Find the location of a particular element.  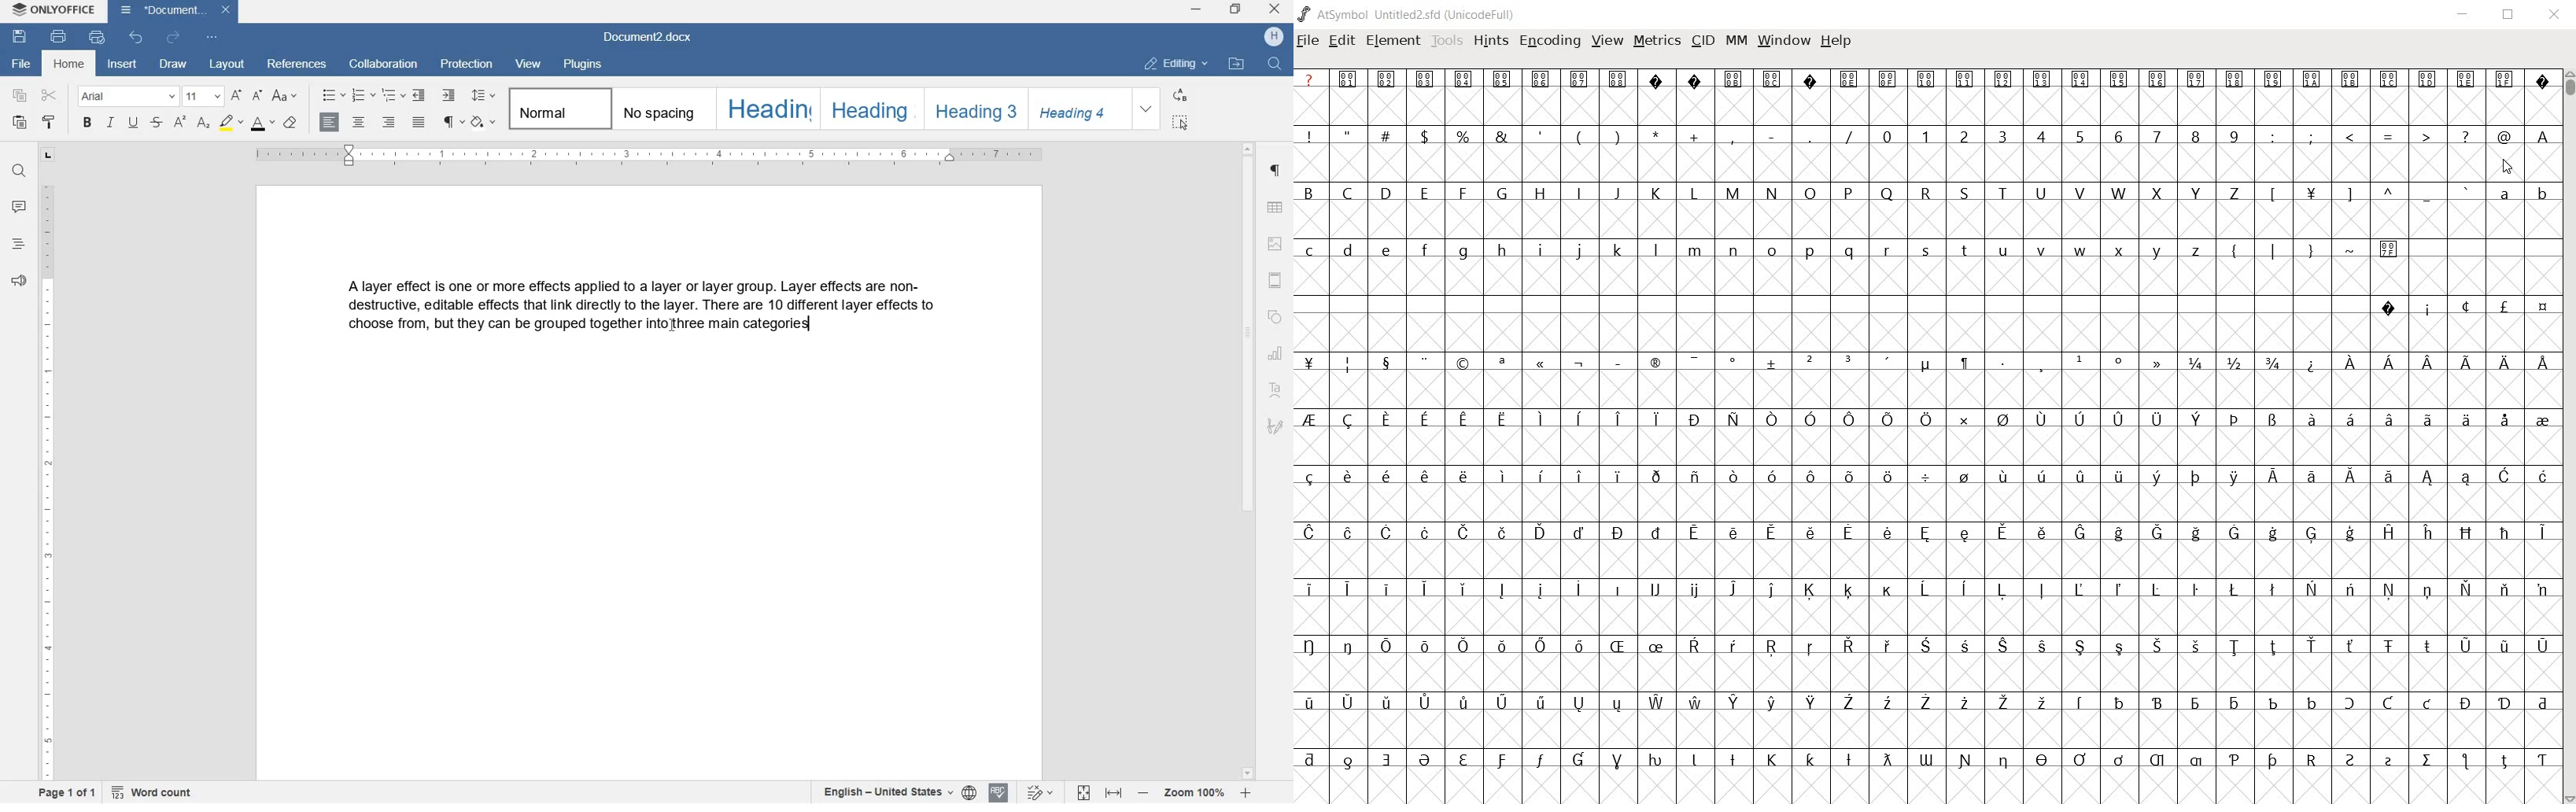

feedback and surpport is located at coordinates (18, 281).